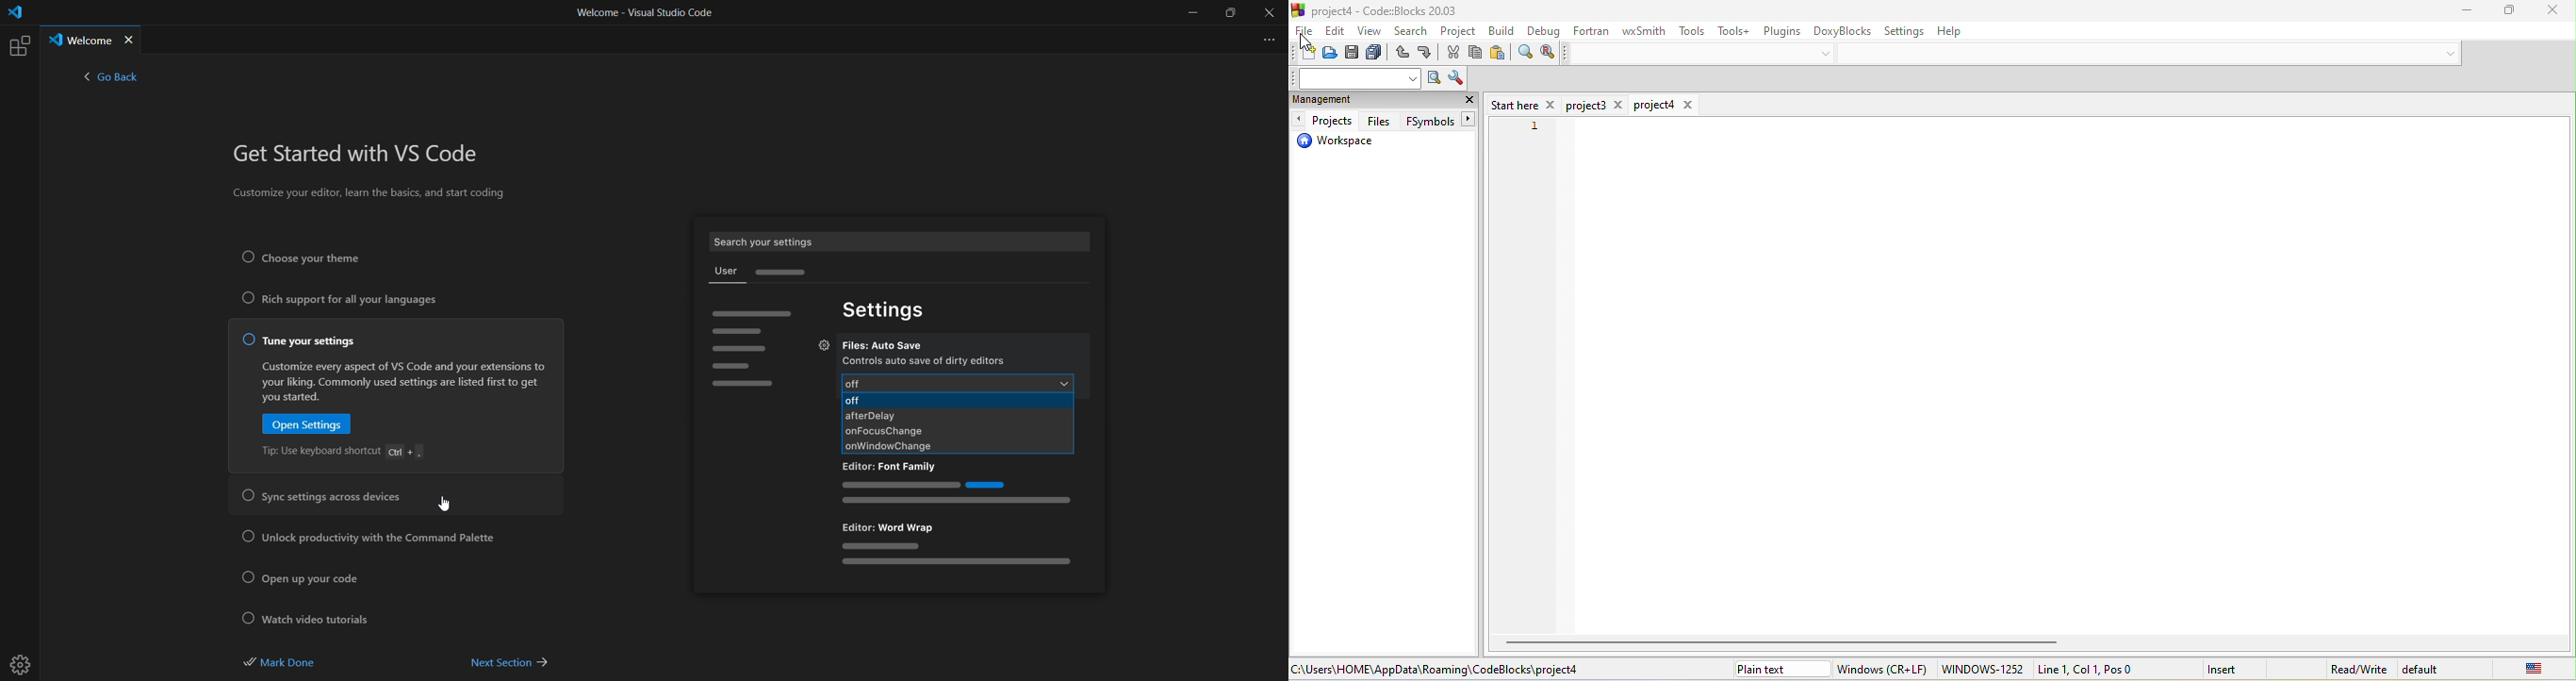 Image resolution: width=2576 pixels, height=700 pixels. I want to click on line 1, col 1, pos0, so click(2108, 669).